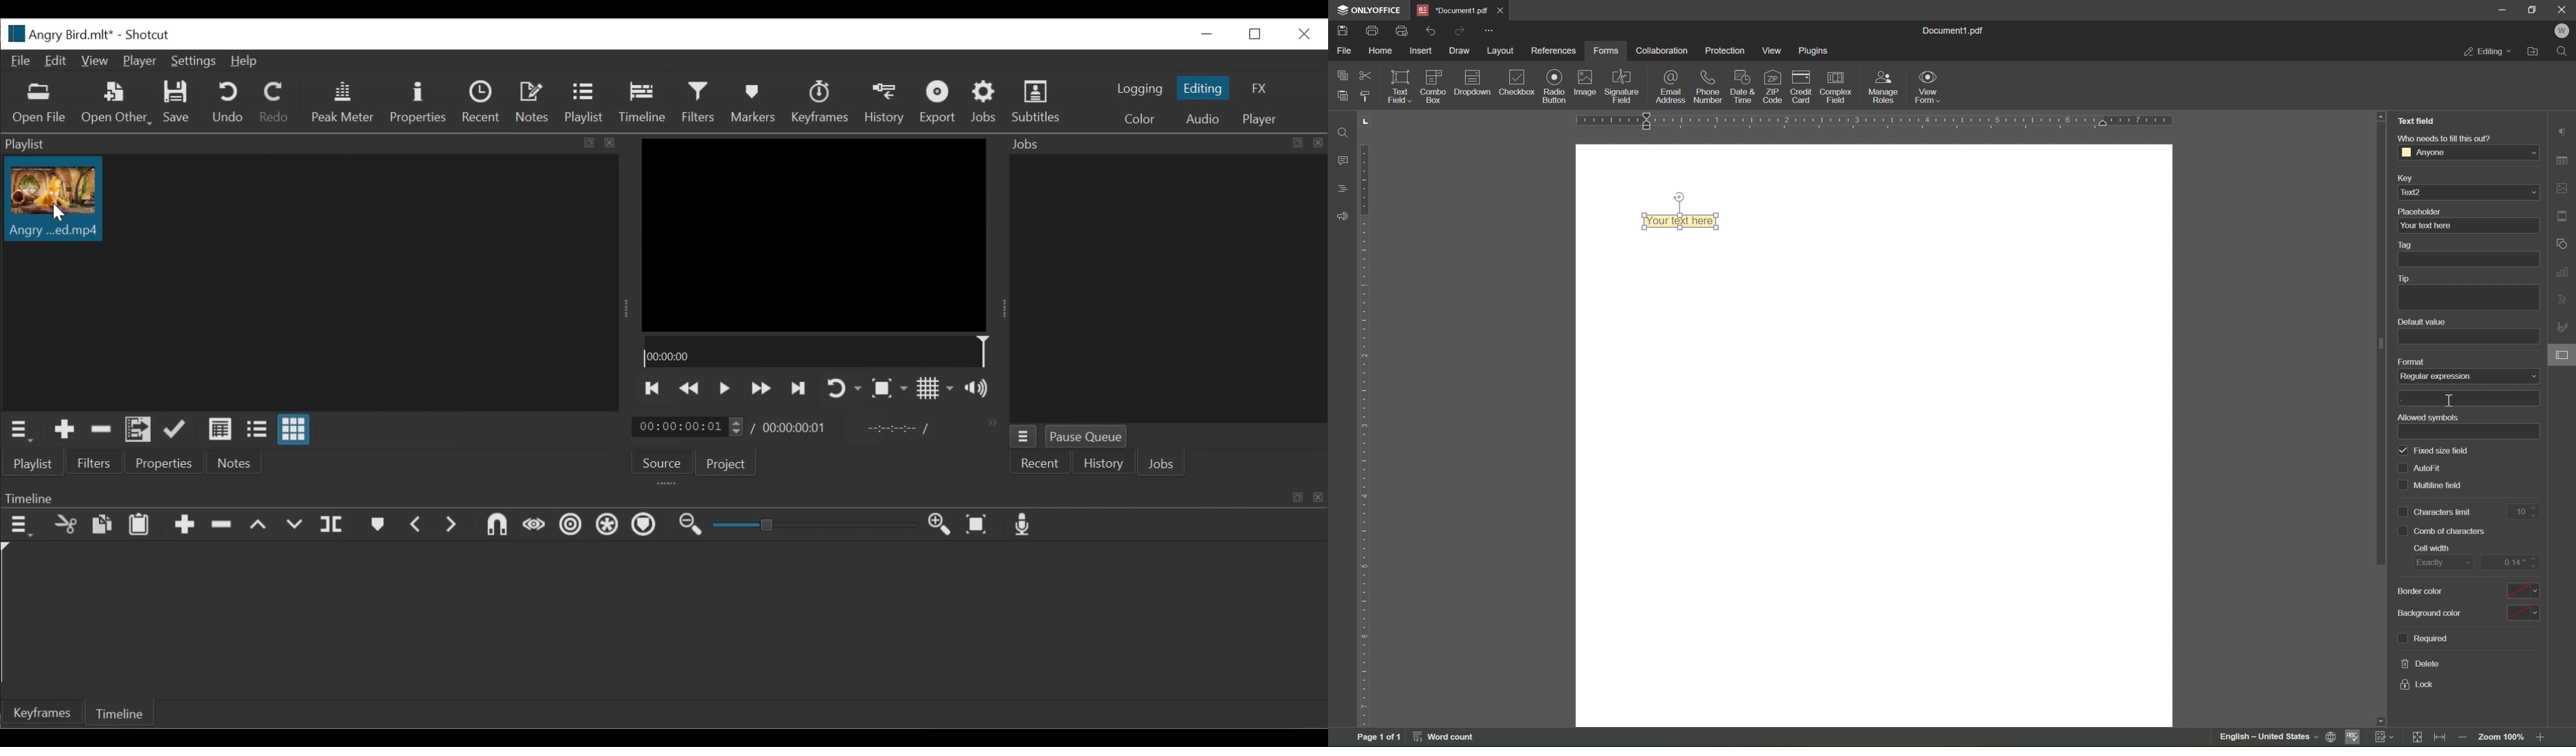 Image resolution: width=2576 pixels, height=756 pixels. What do you see at coordinates (2420, 590) in the screenshot?
I see `border color` at bounding box center [2420, 590].